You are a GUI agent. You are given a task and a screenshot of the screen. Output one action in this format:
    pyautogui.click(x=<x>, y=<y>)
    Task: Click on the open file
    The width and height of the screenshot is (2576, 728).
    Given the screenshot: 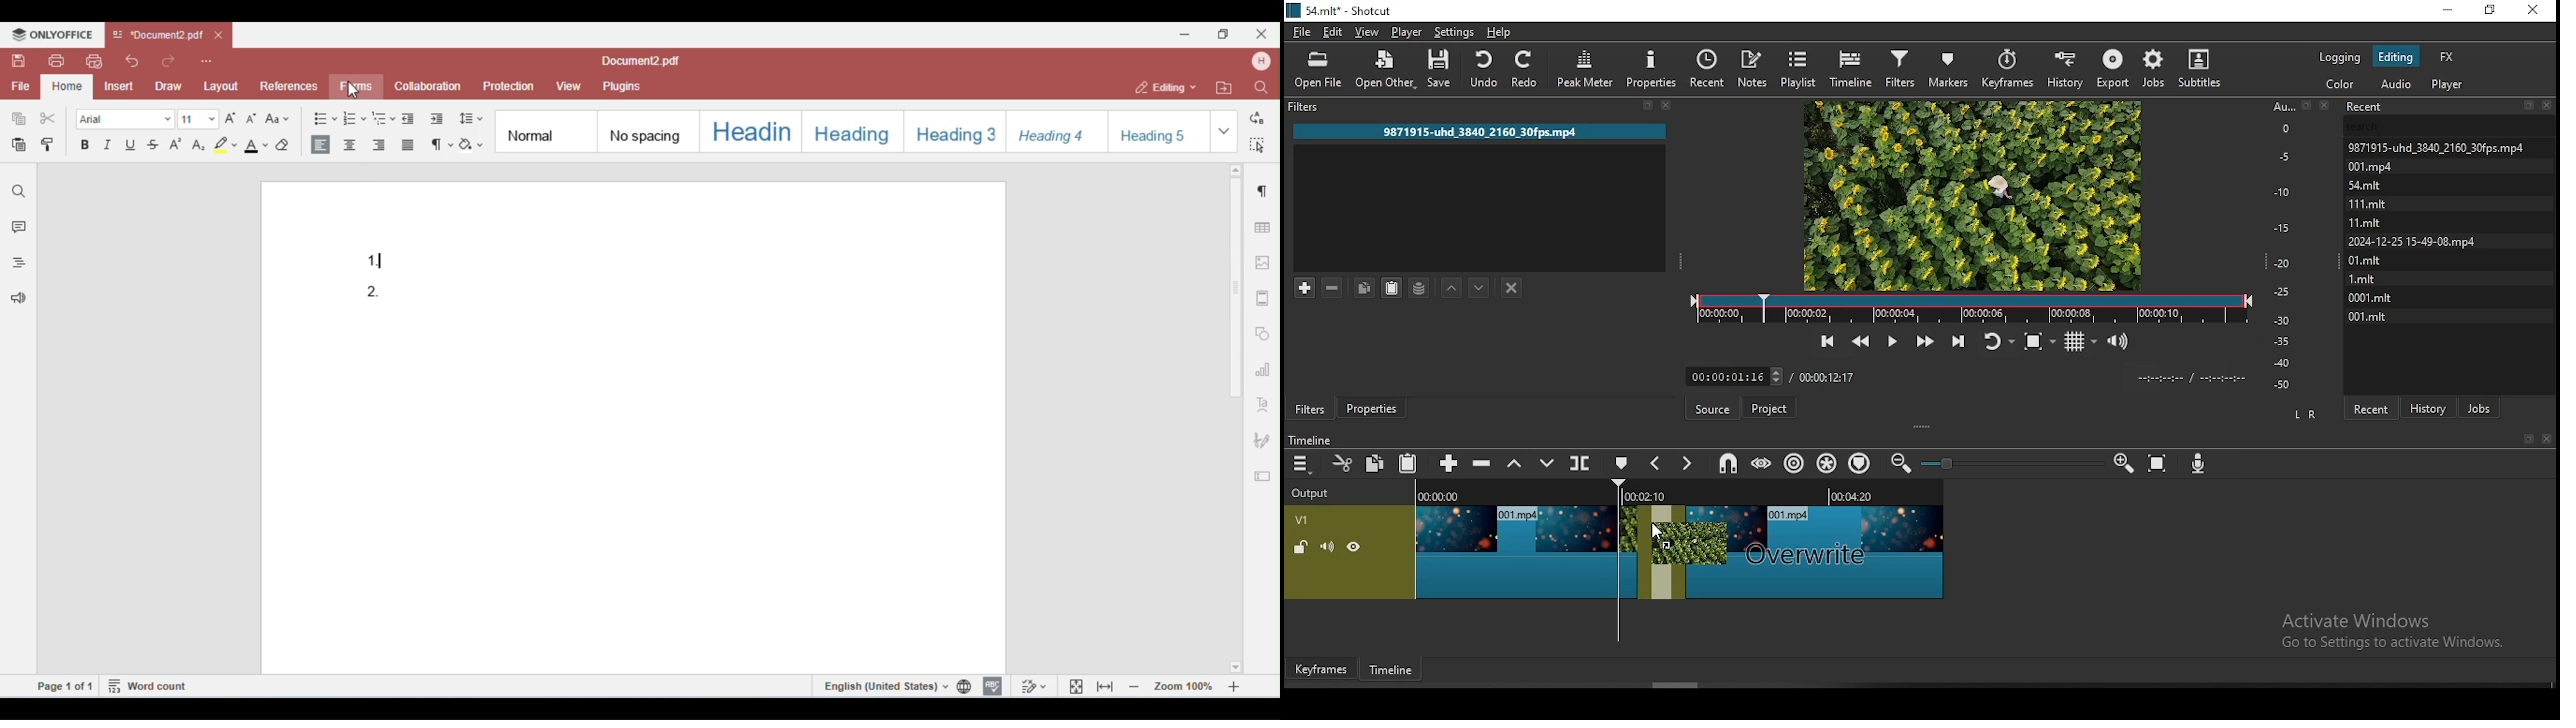 What is the action you would take?
    pyautogui.click(x=1319, y=70)
    